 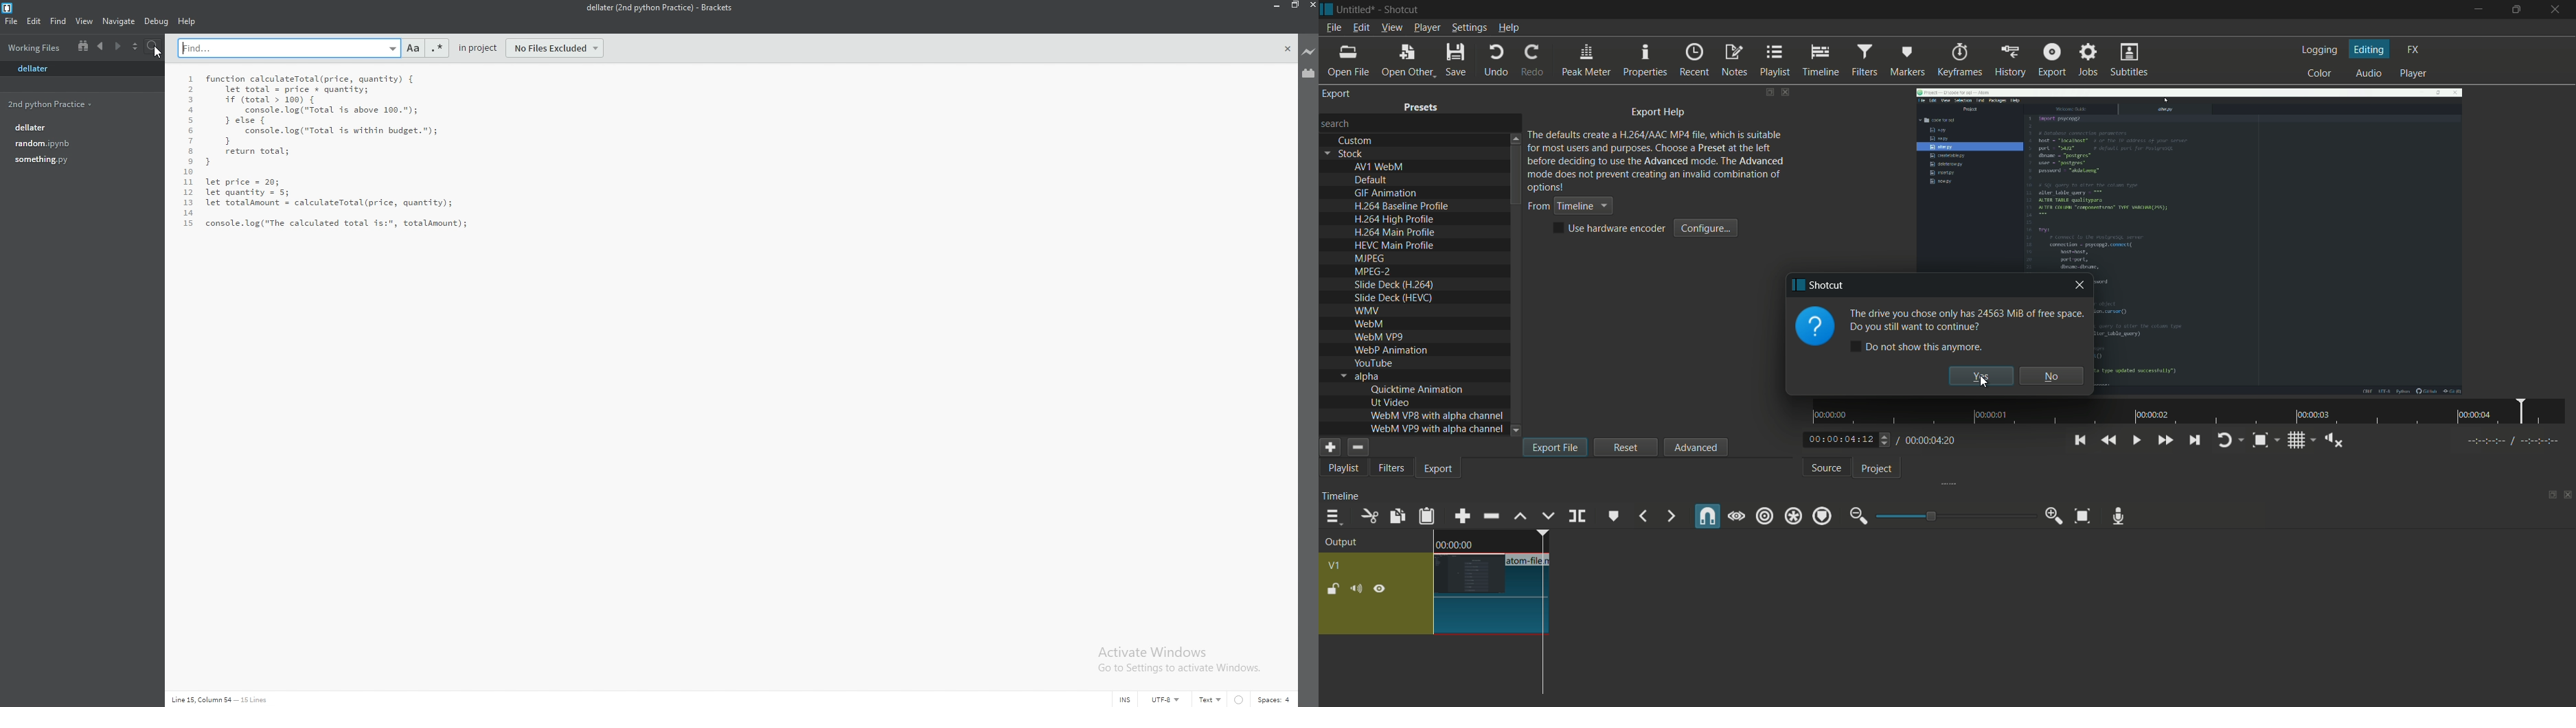 I want to click on close, so click(x=1288, y=49).